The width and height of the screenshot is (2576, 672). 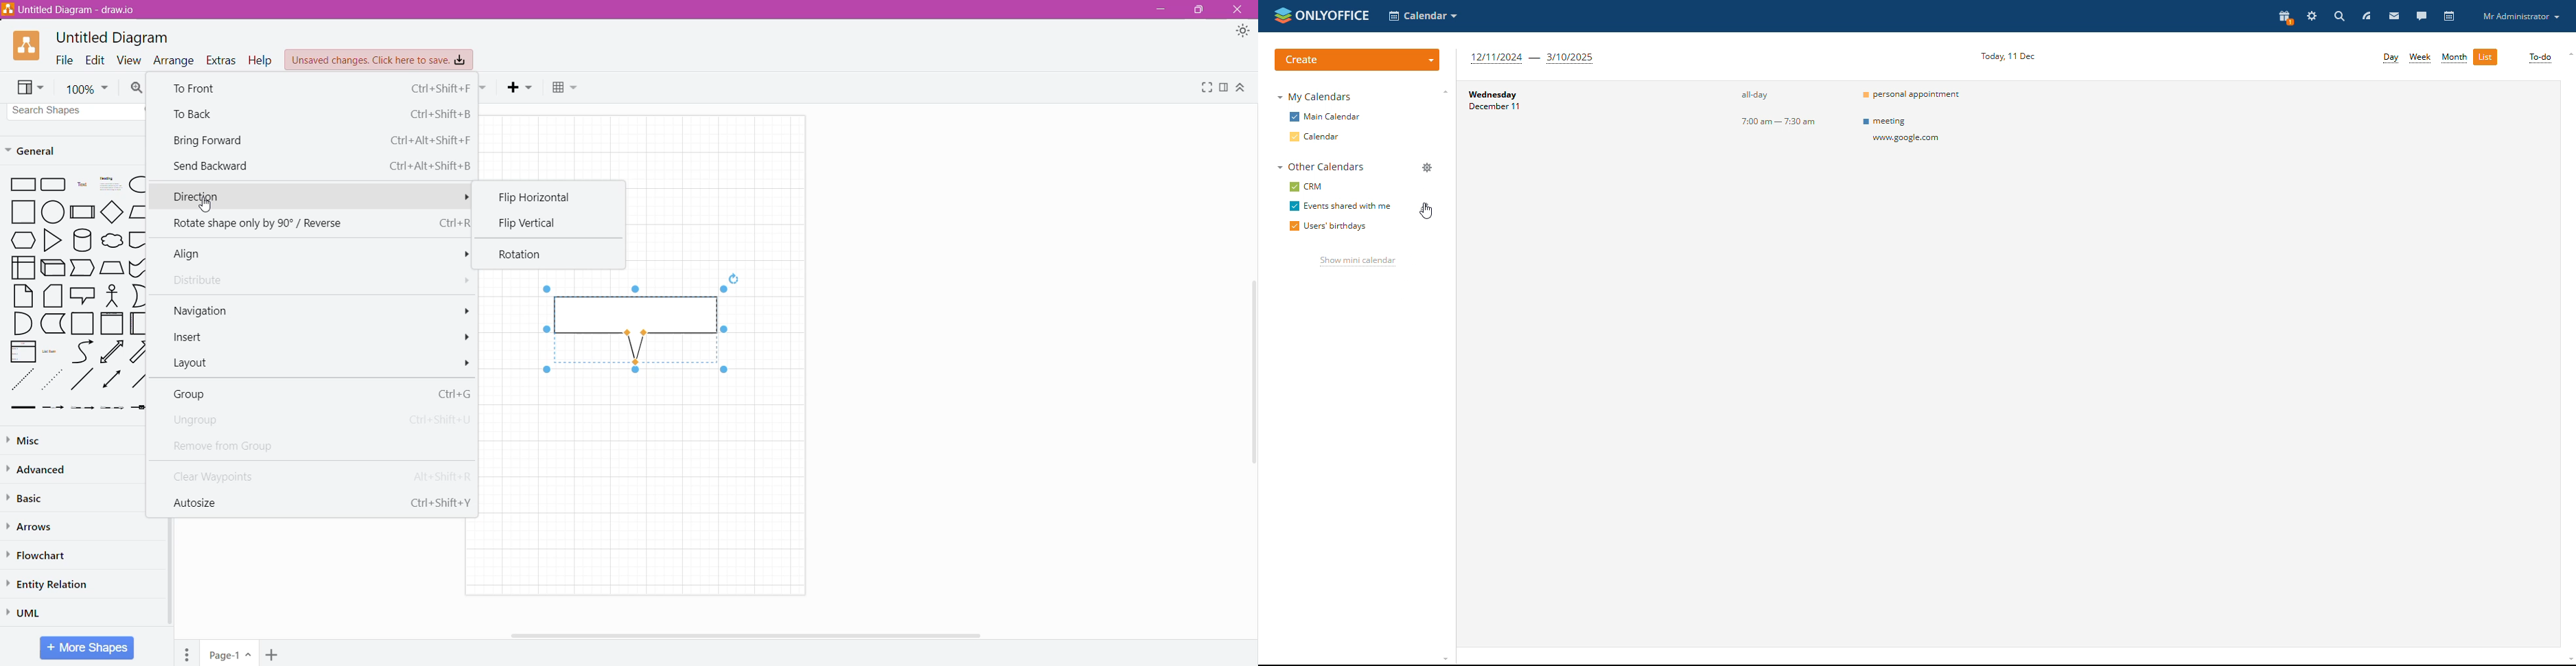 What do you see at coordinates (320, 113) in the screenshot?
I see `To Back` at bounding box center [320, 113].